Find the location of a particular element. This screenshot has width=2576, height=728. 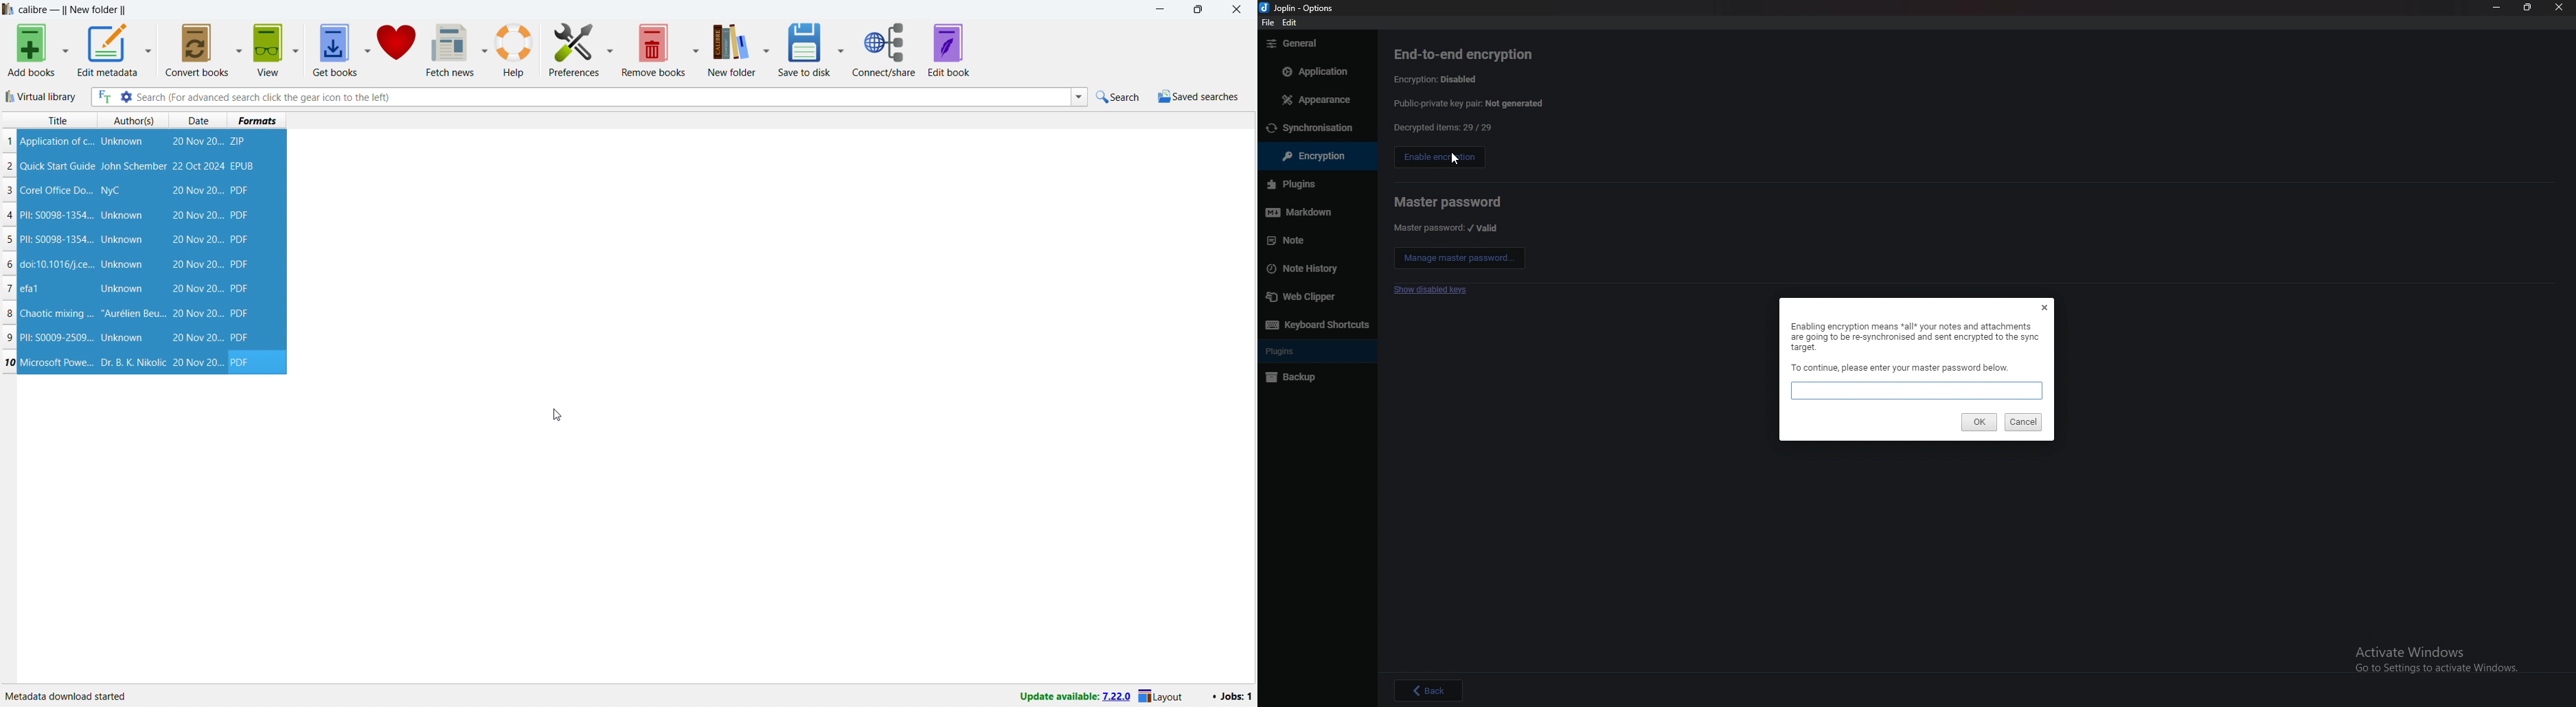

1 is located at coordinates (9, 141).